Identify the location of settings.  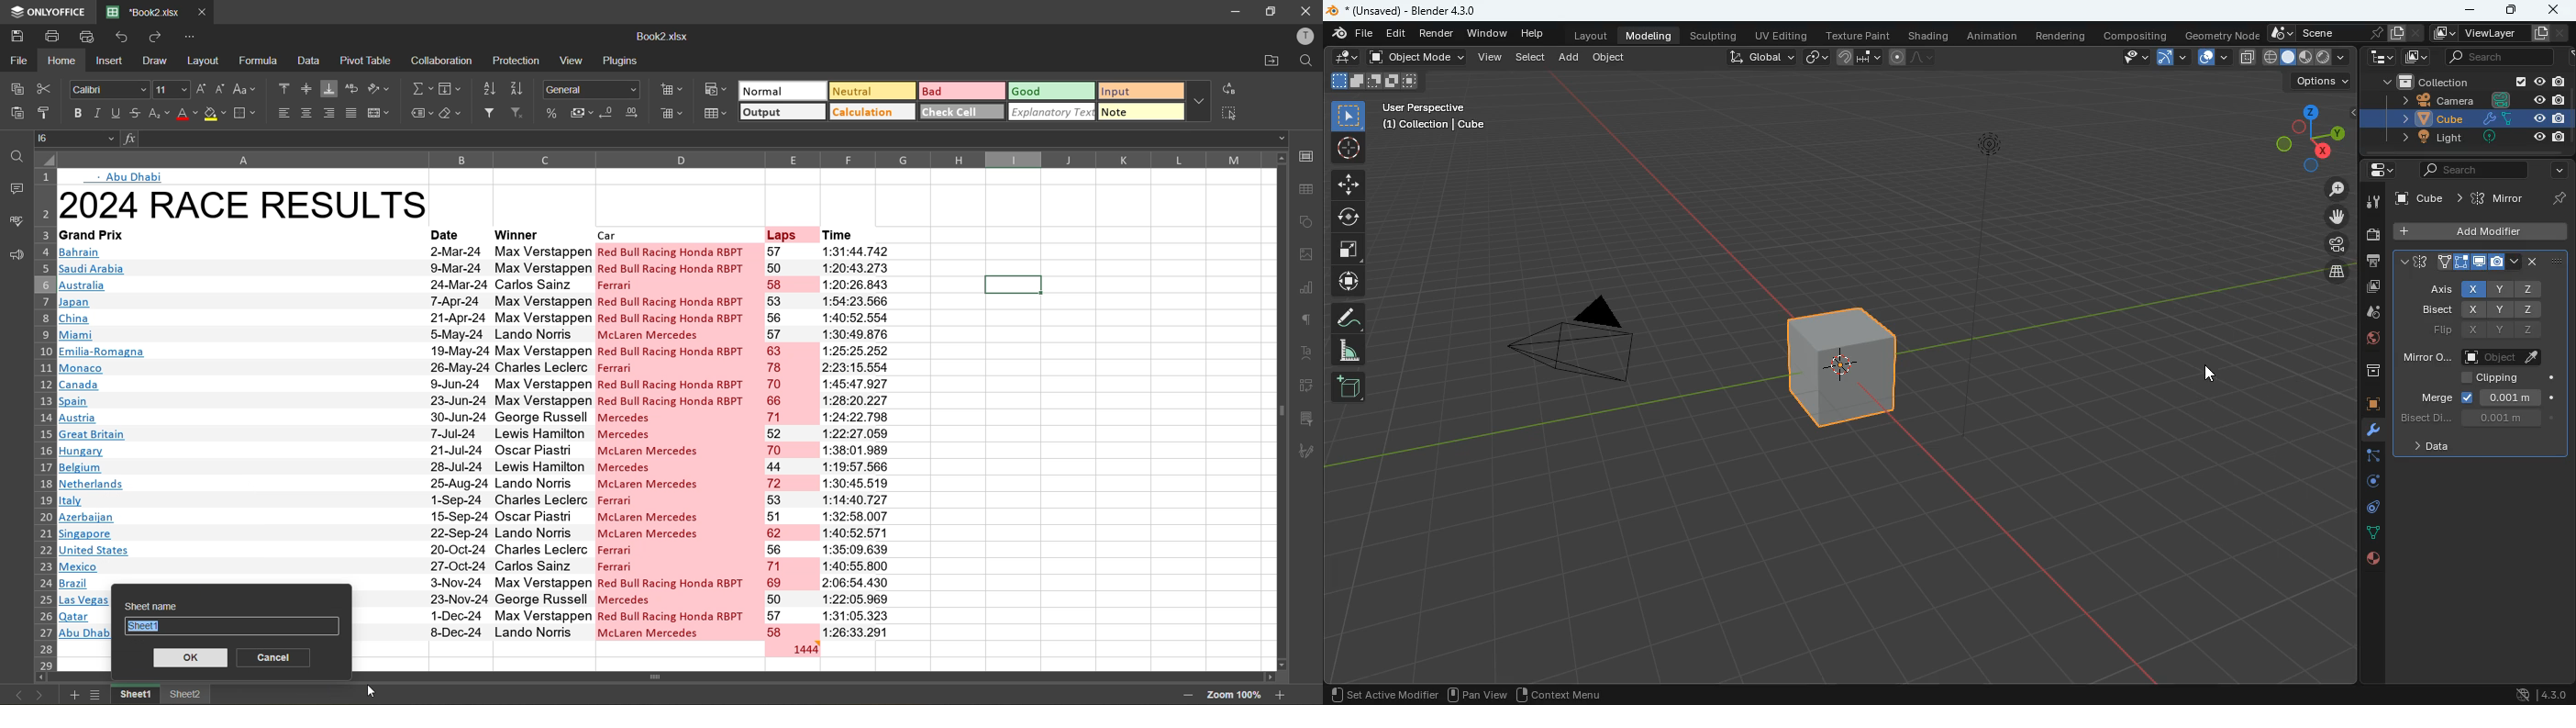
(2377, 170).